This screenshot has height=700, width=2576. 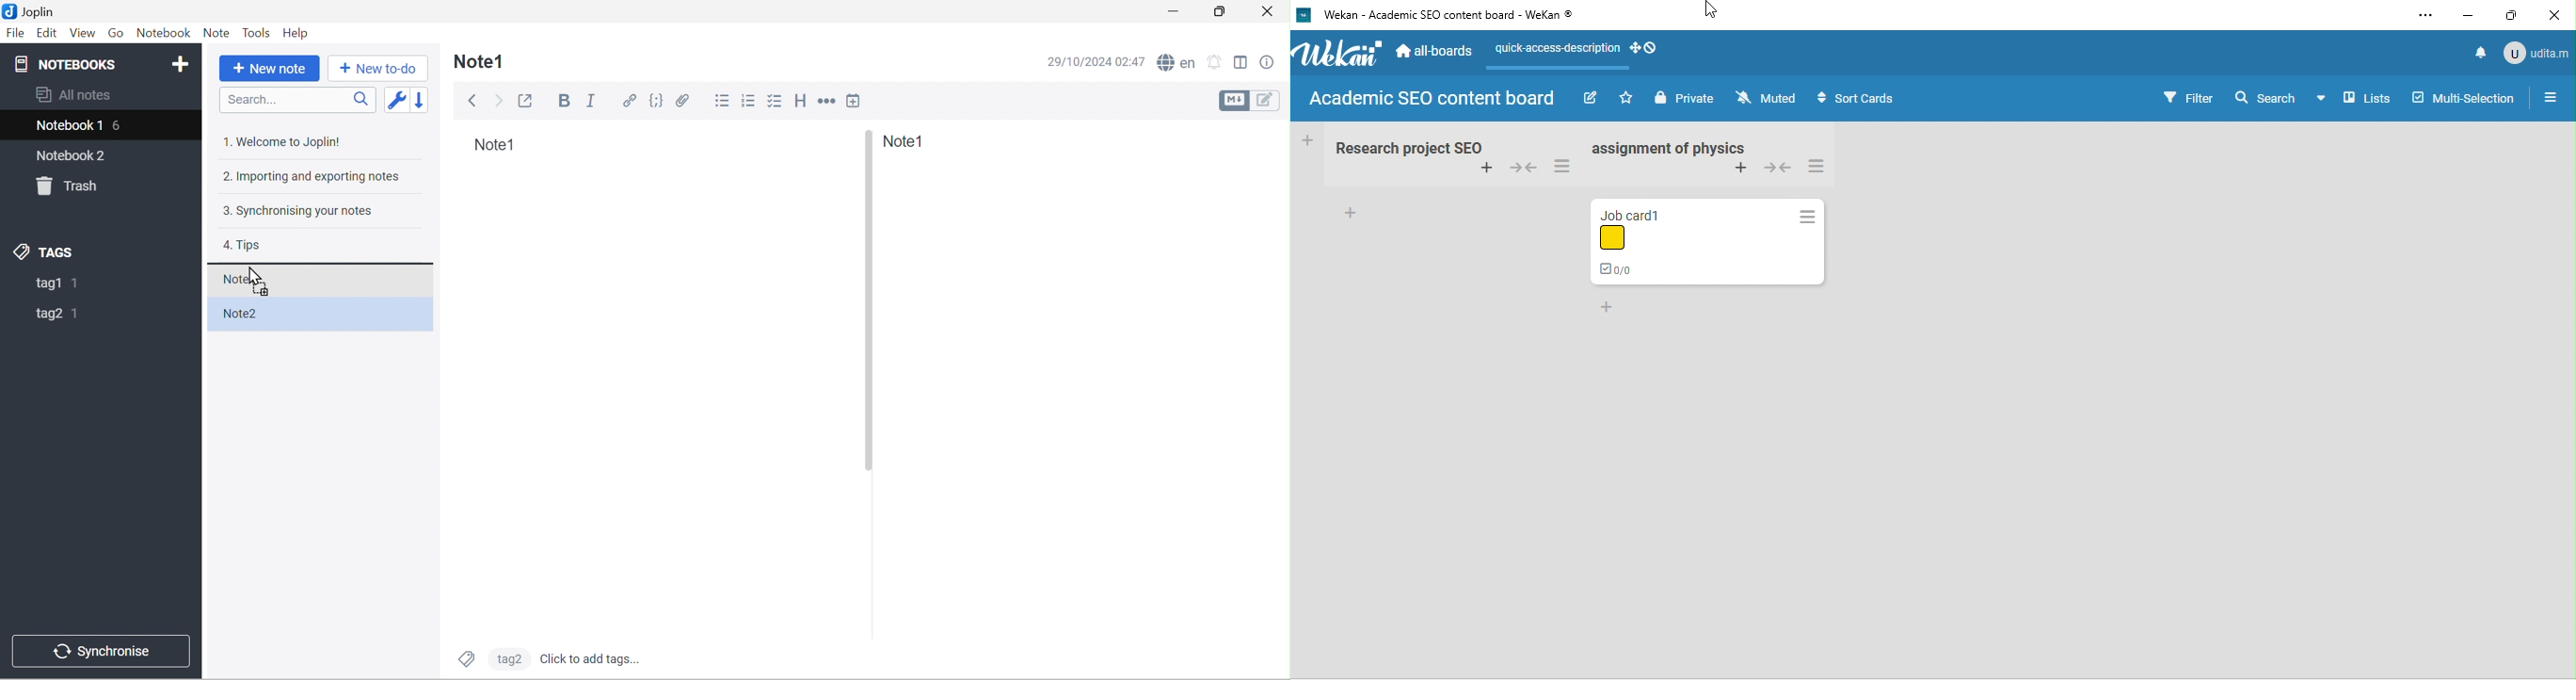 What do you see at coordinates (1628, 99) in the screenshot?
I see `star this board` at bounding box center [1628, 99].